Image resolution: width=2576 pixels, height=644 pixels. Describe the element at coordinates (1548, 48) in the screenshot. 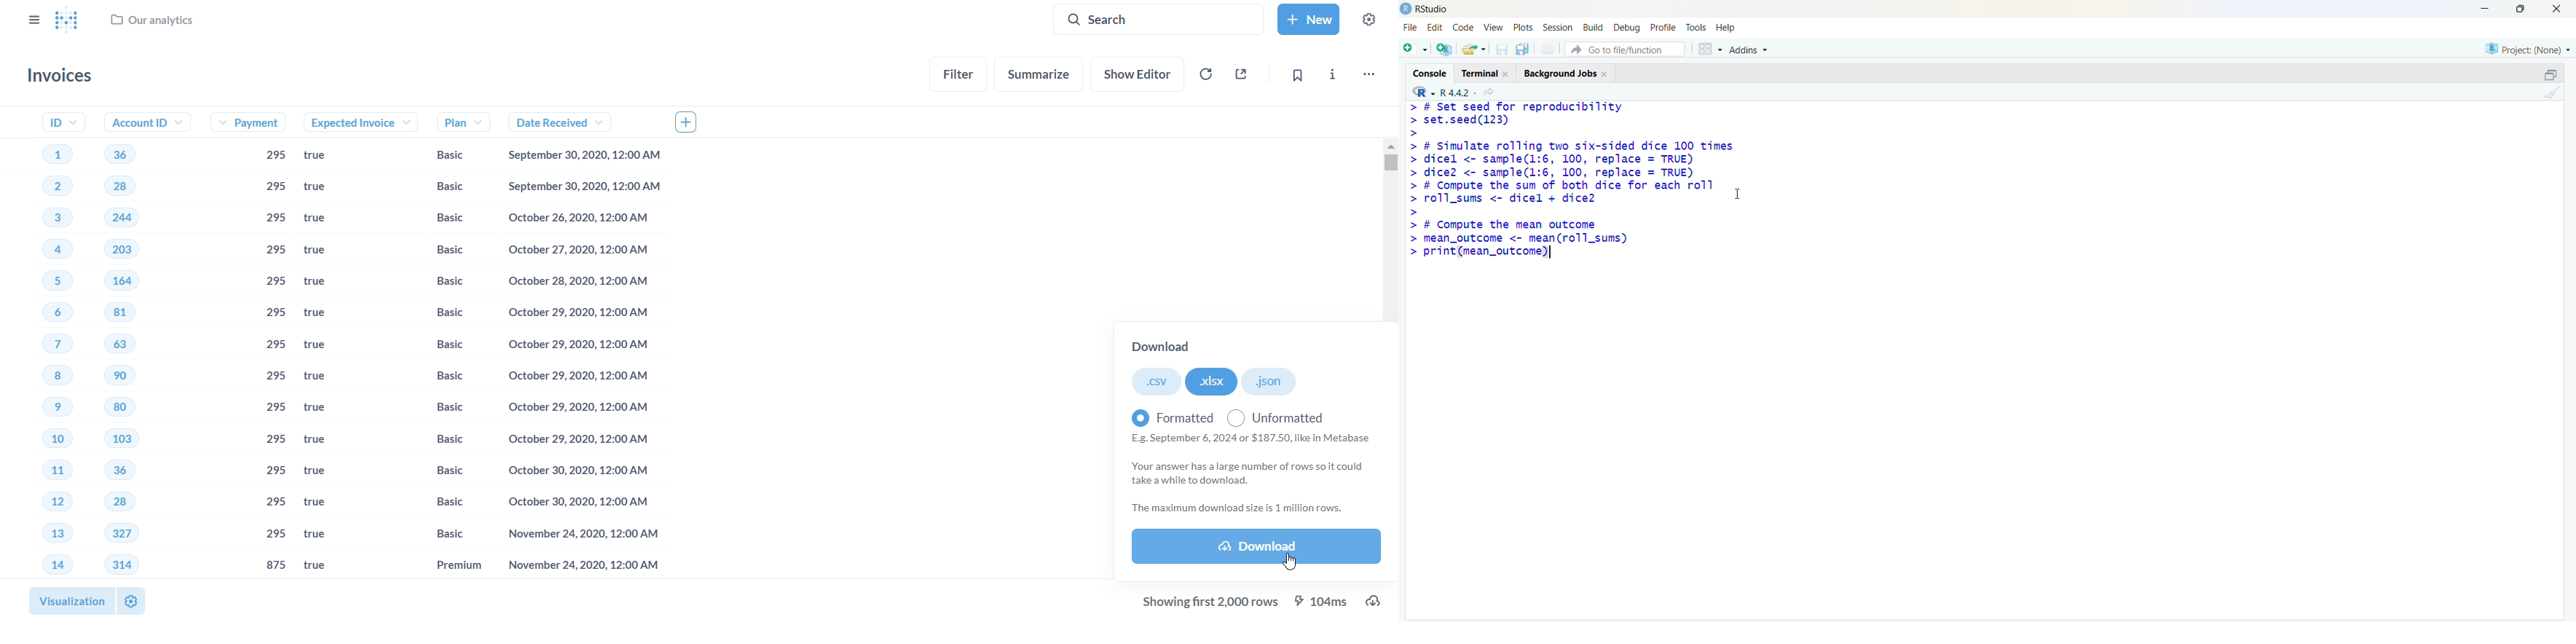

I see `print` at that location.